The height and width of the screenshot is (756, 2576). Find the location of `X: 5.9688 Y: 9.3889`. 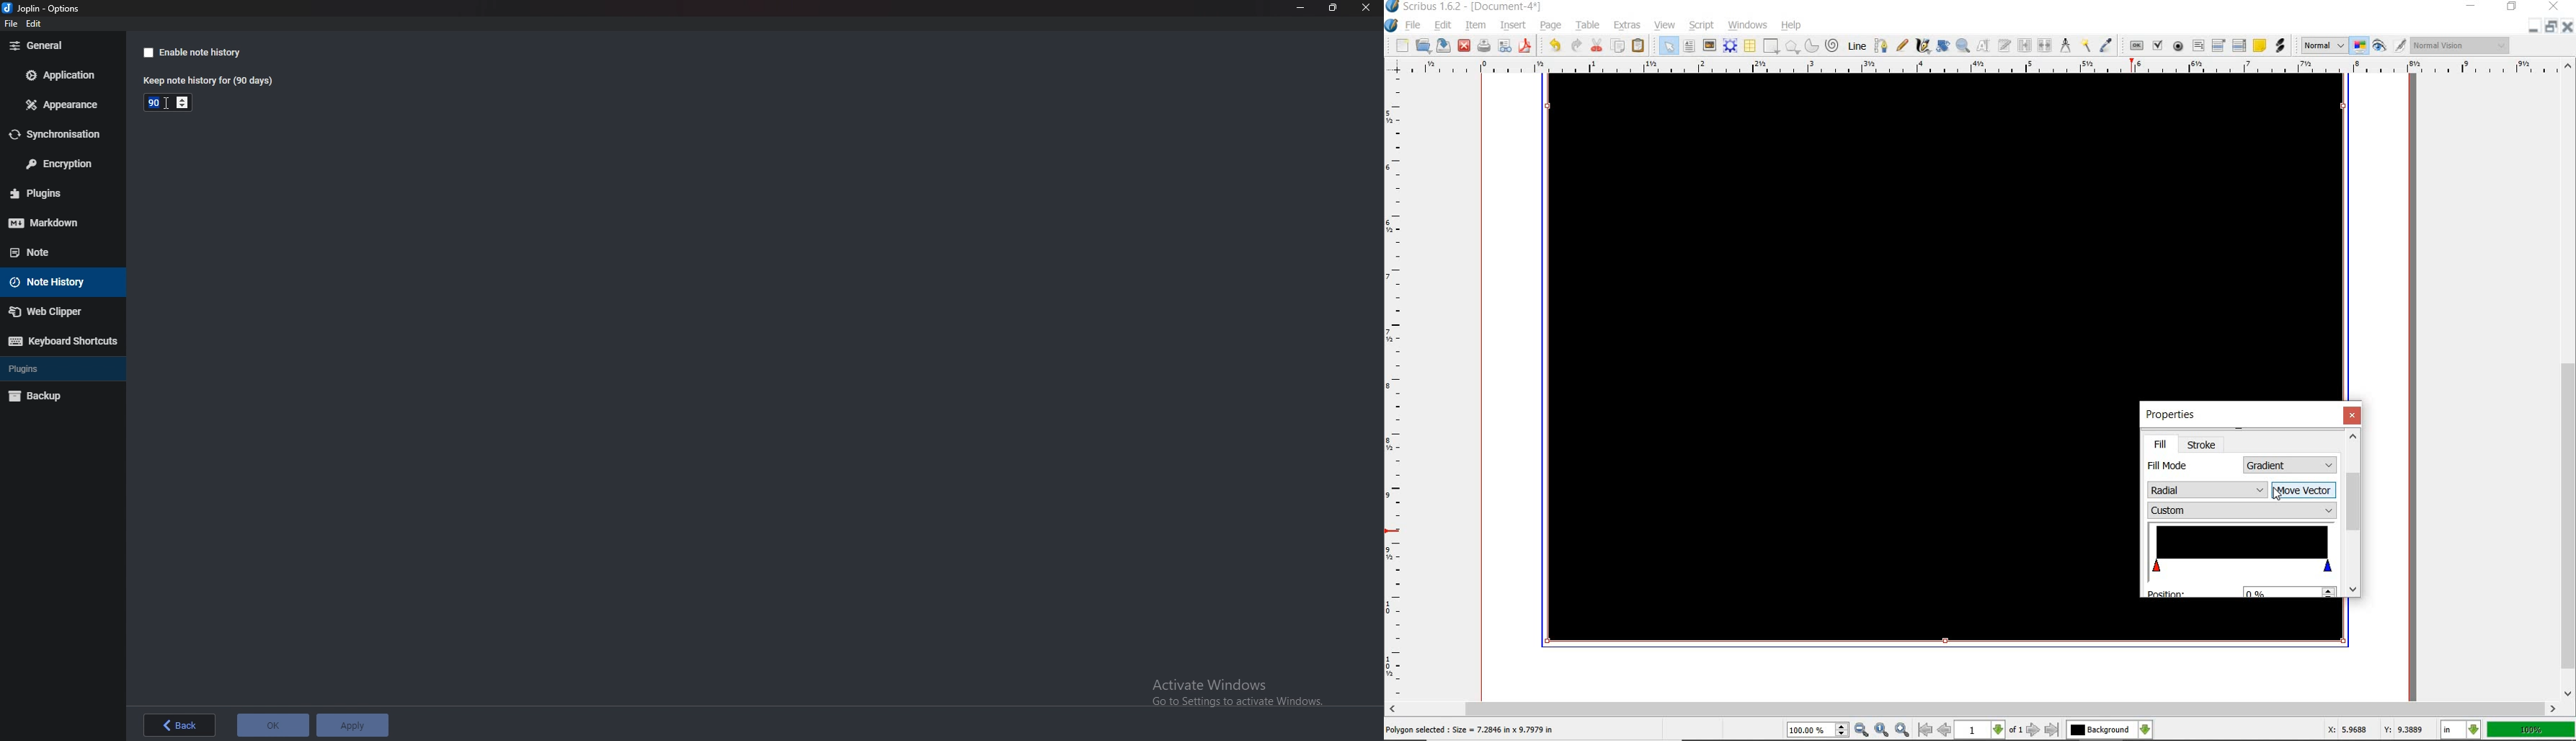

X: 5.9688 Y: 9.3889 is located at coordinates (2373, 729).